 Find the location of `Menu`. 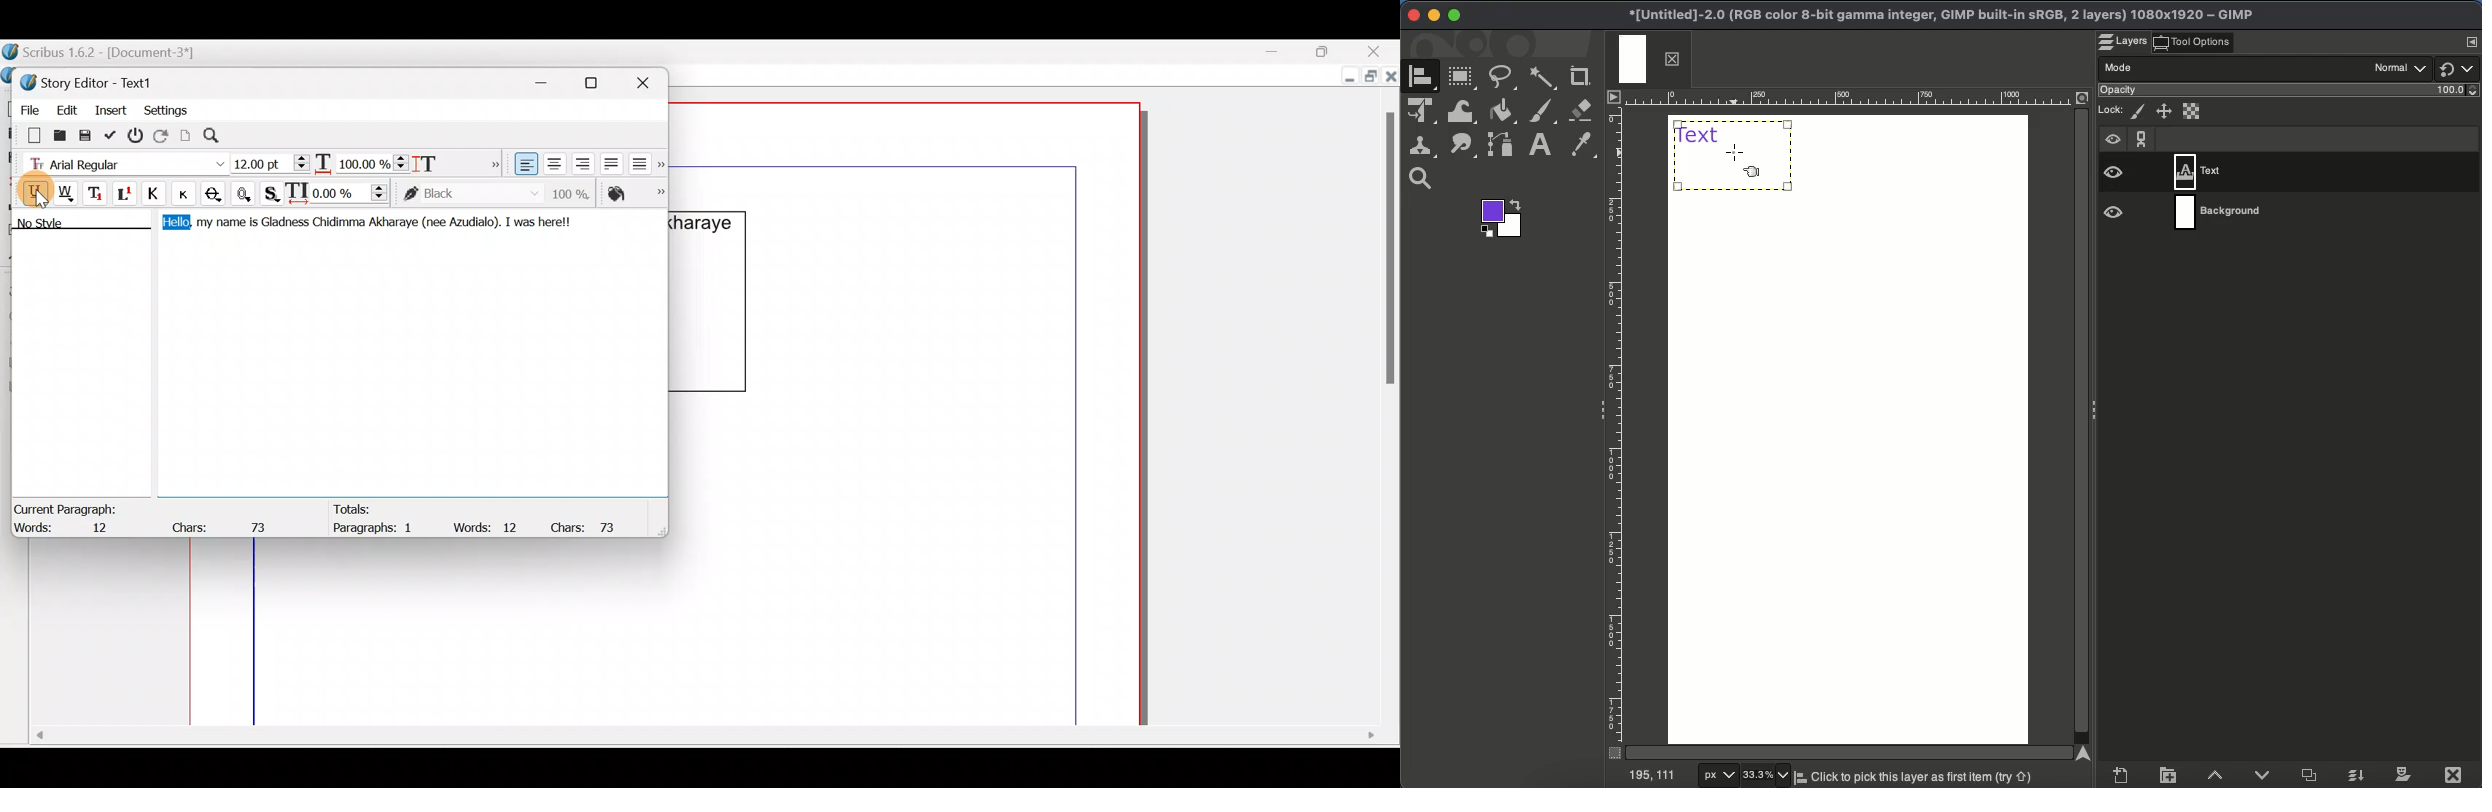

Menu is located at coordinates (1612, 96).